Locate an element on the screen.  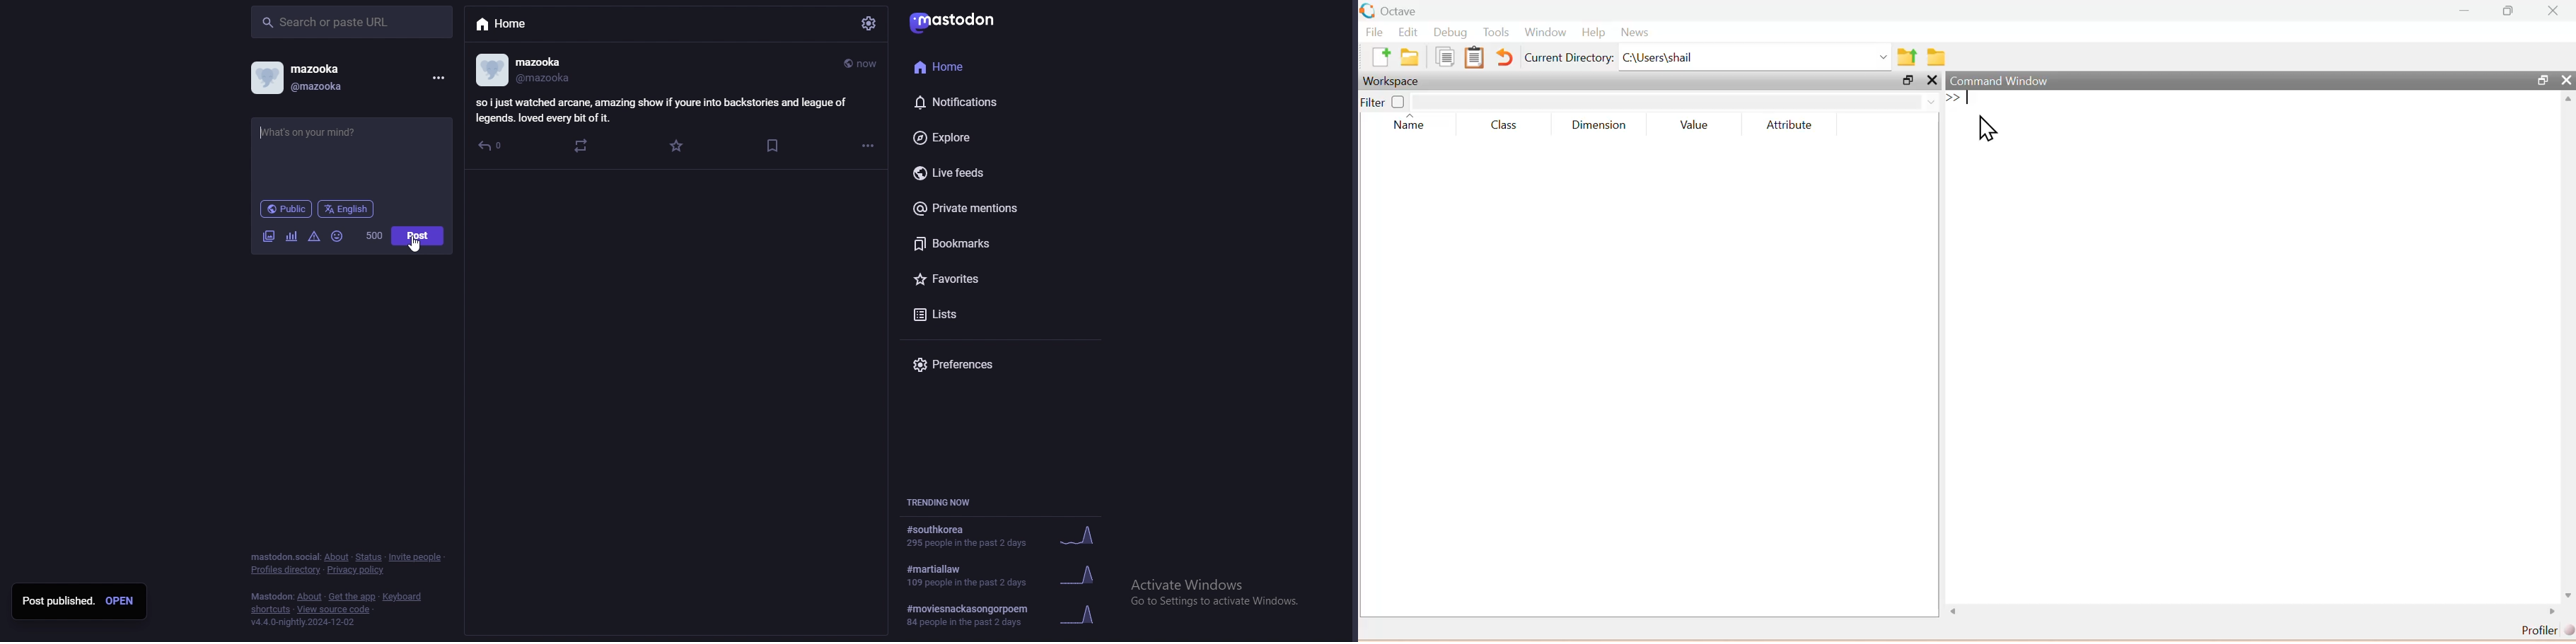
favourites is located at coordinates (976, 279).